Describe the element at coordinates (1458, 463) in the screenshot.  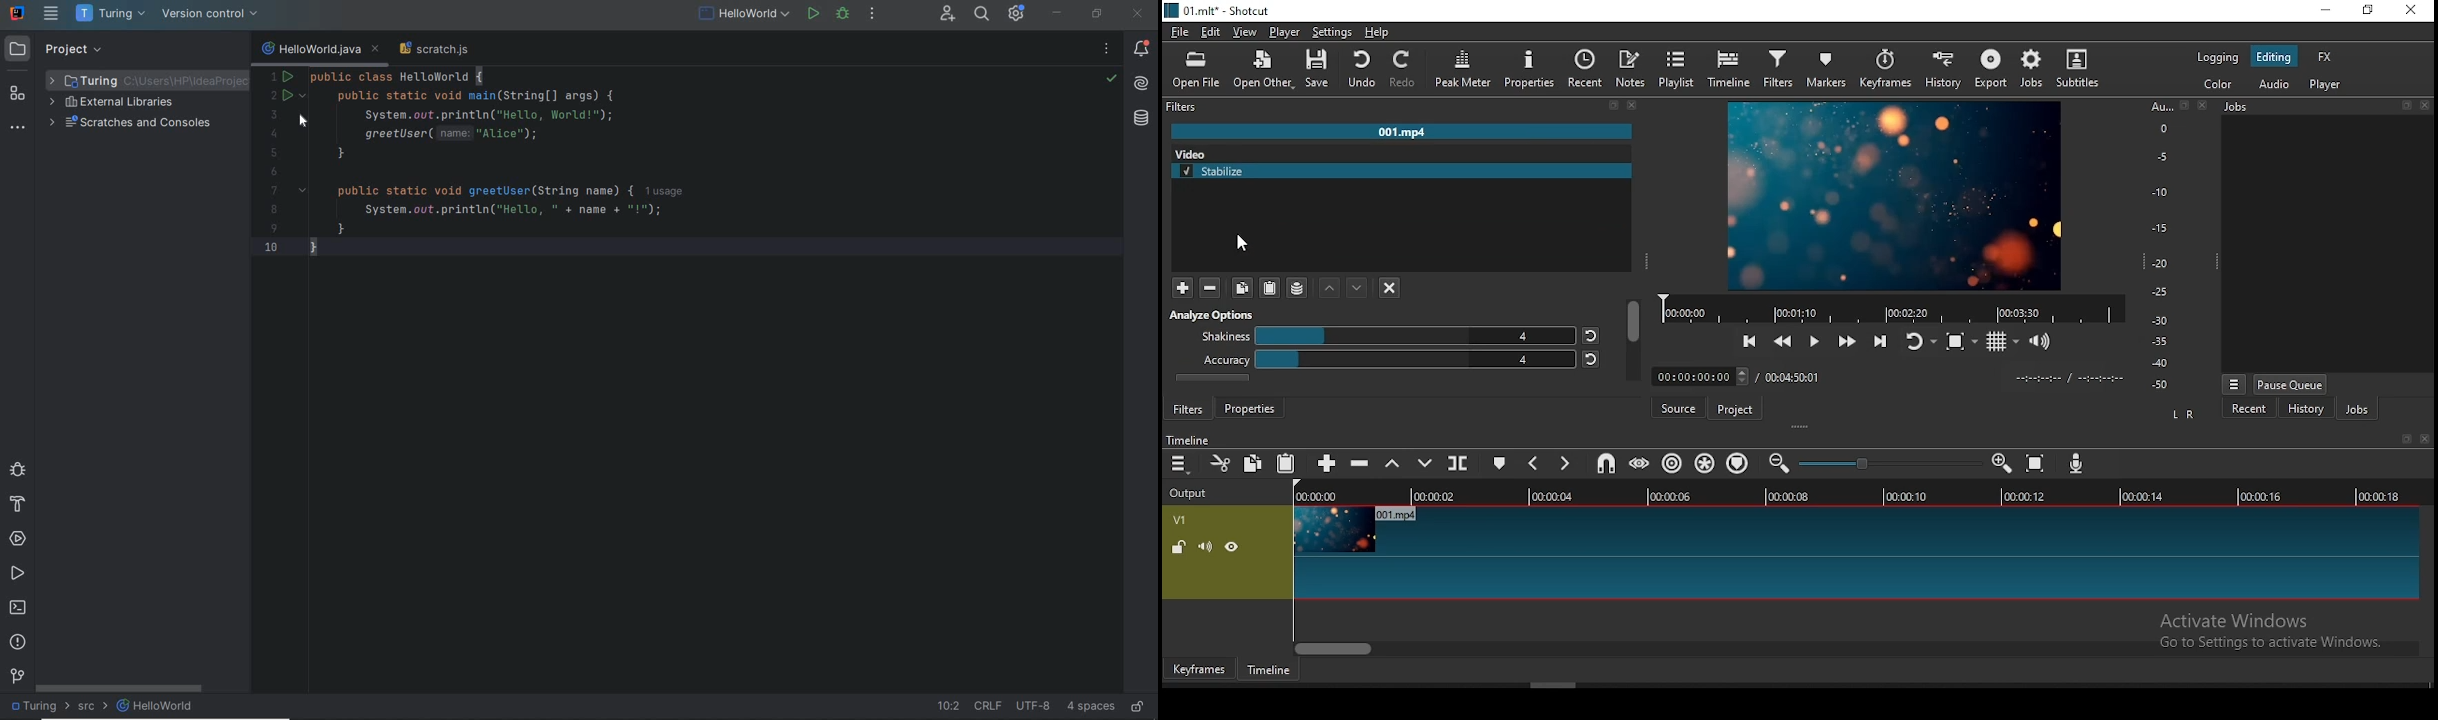
I see `split at playhead` at that location.